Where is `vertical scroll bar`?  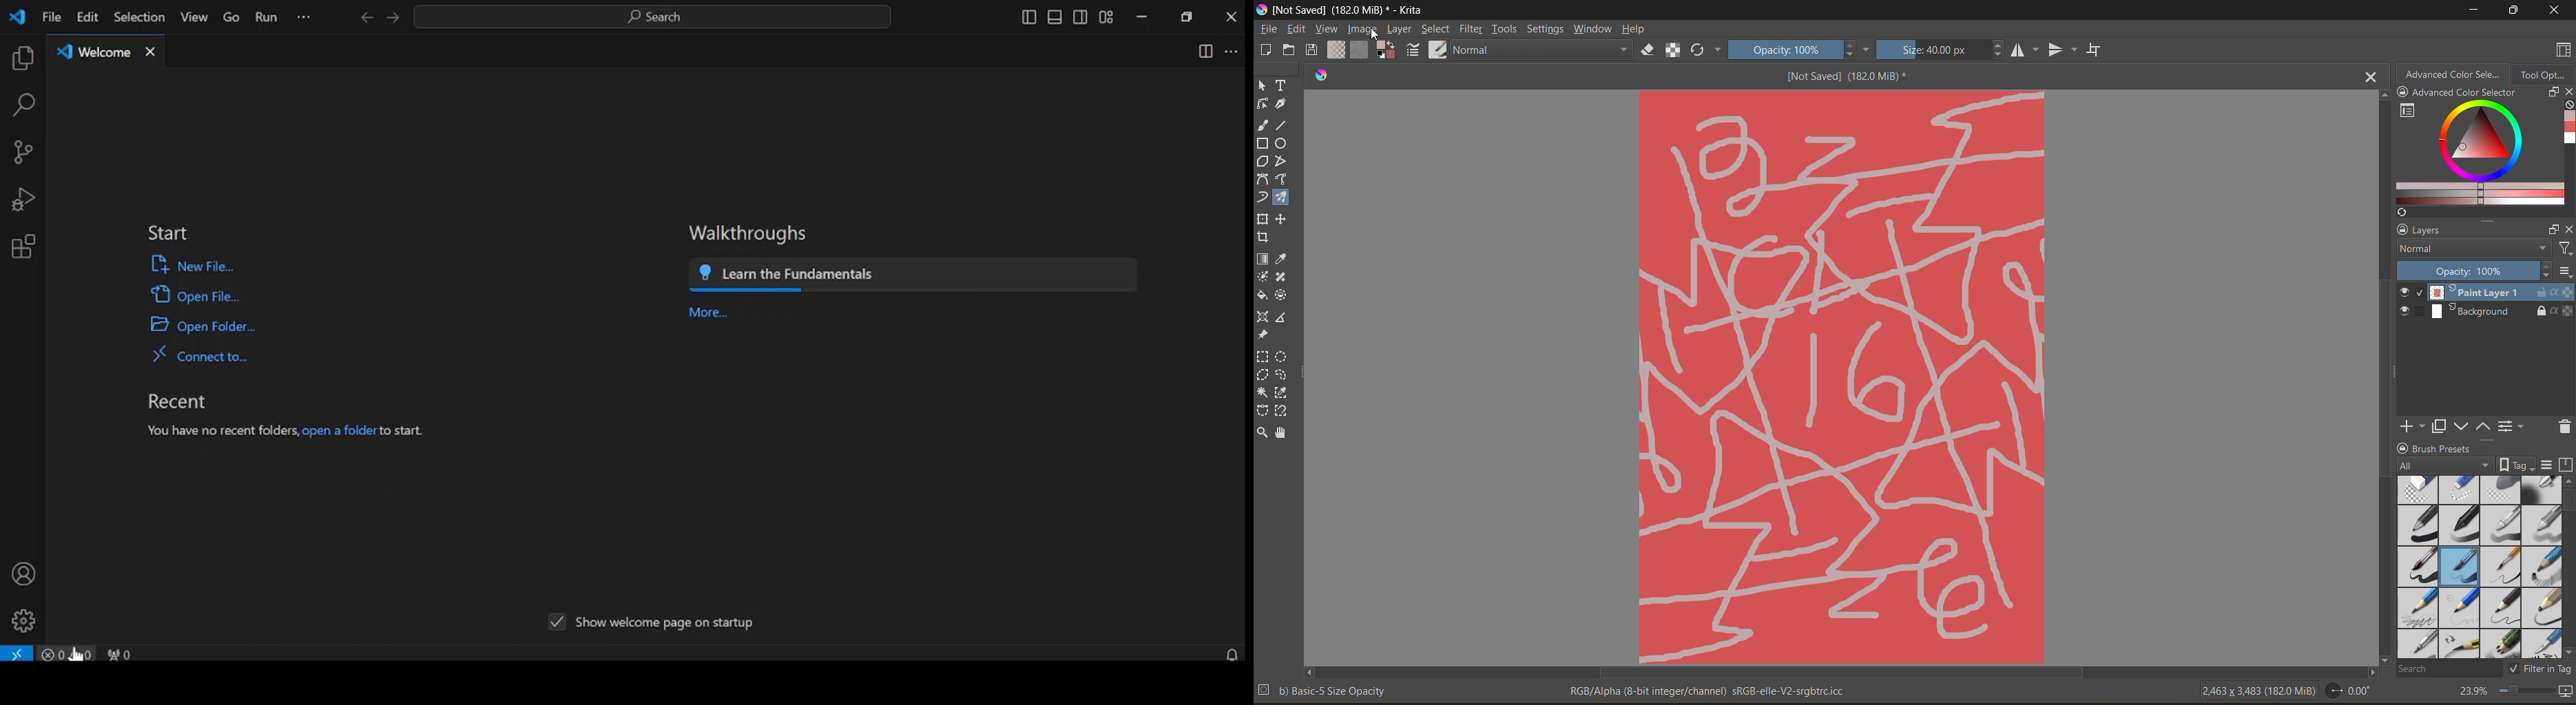 vertical scroll bar is located at coordinates (2386, 389).